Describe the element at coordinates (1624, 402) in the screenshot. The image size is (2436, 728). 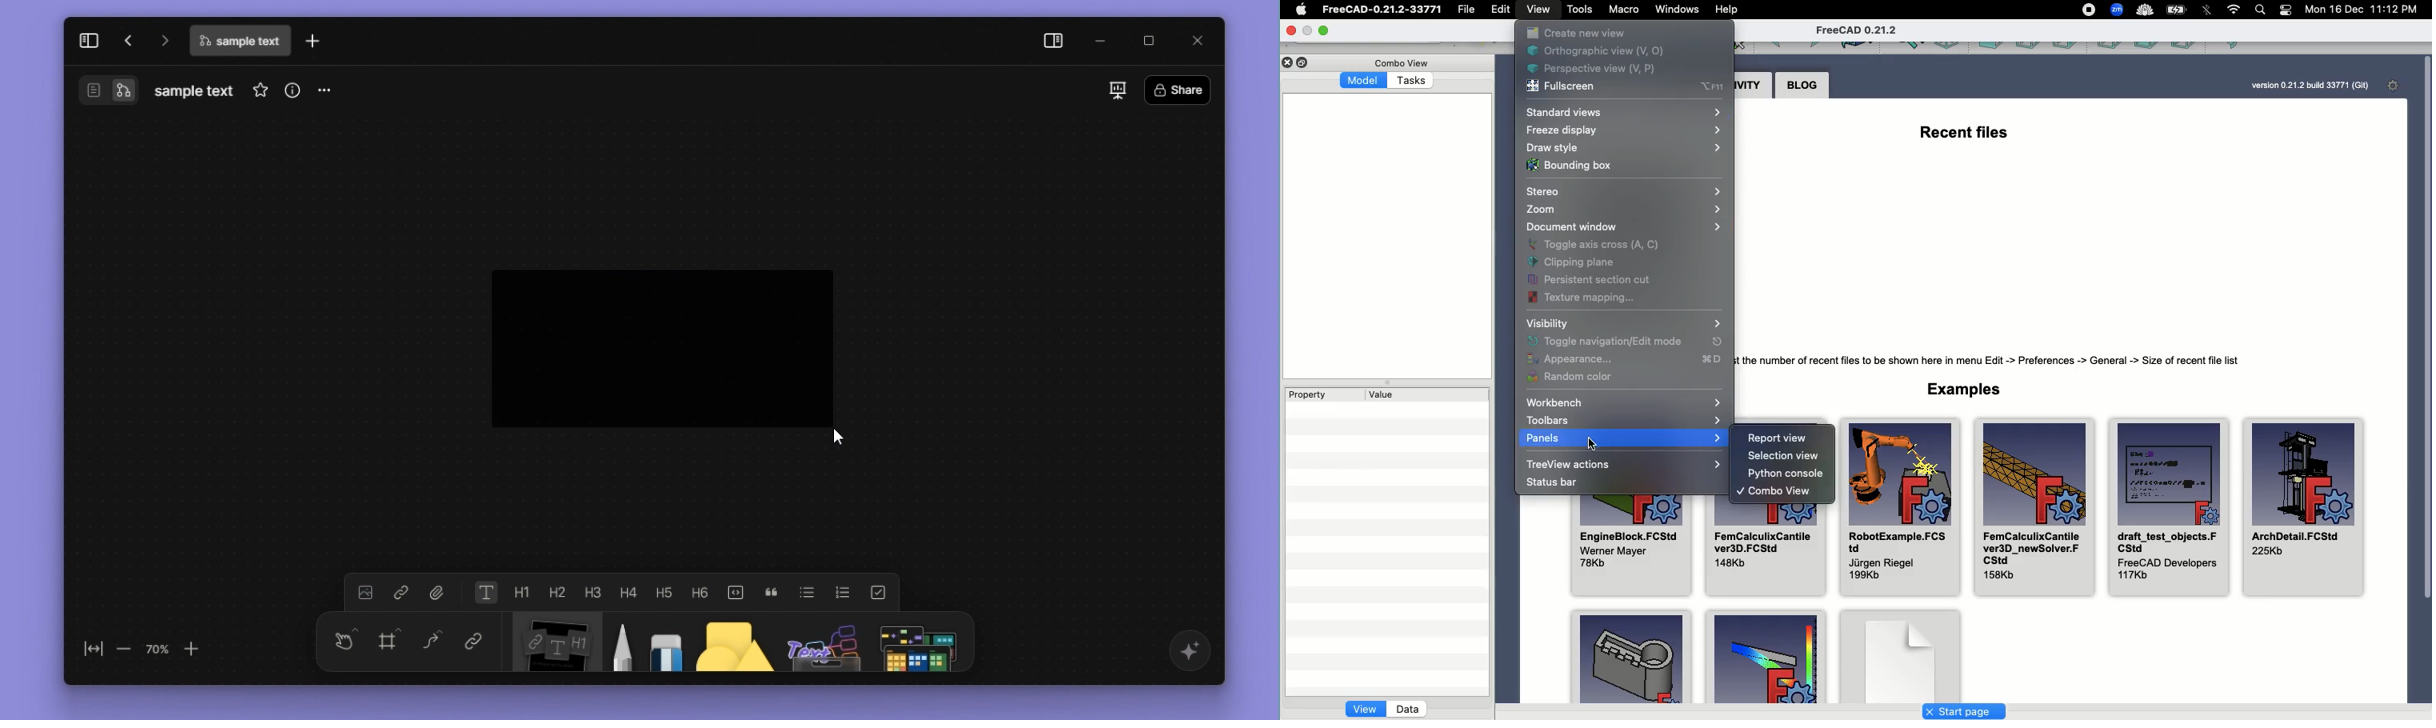
I see `Workbench` at that location.